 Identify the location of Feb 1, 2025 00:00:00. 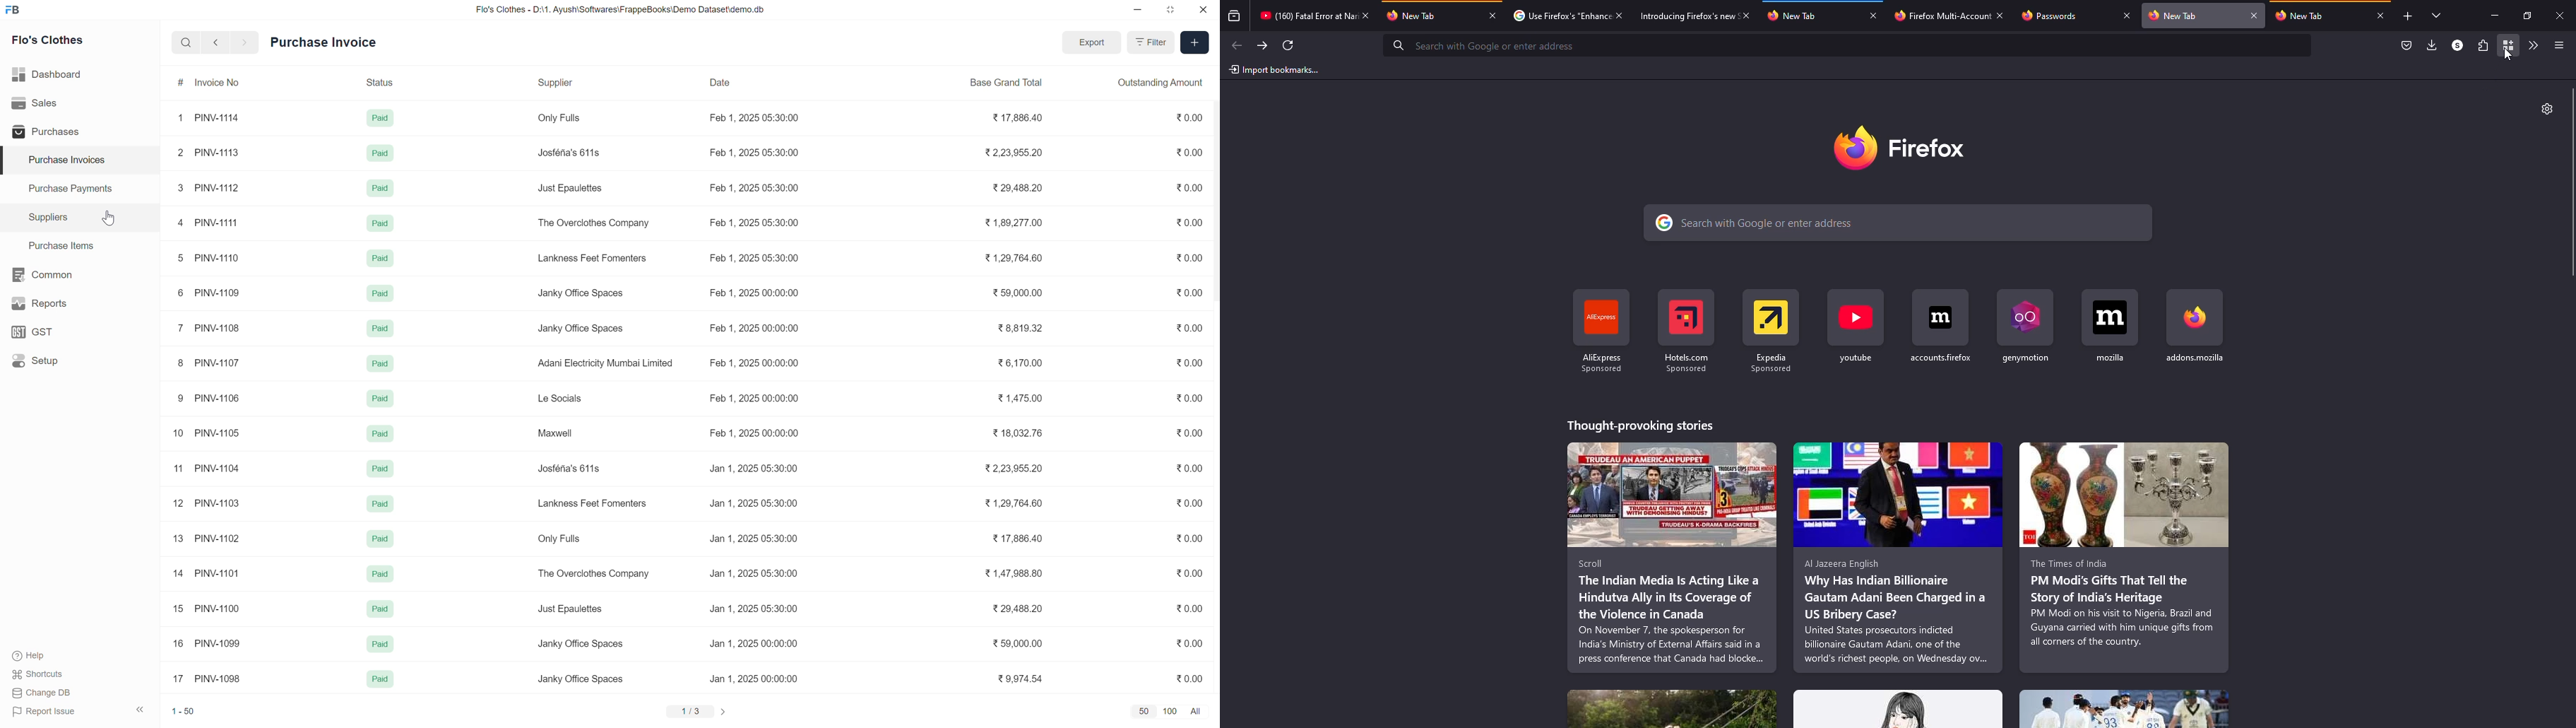
(754, 328).